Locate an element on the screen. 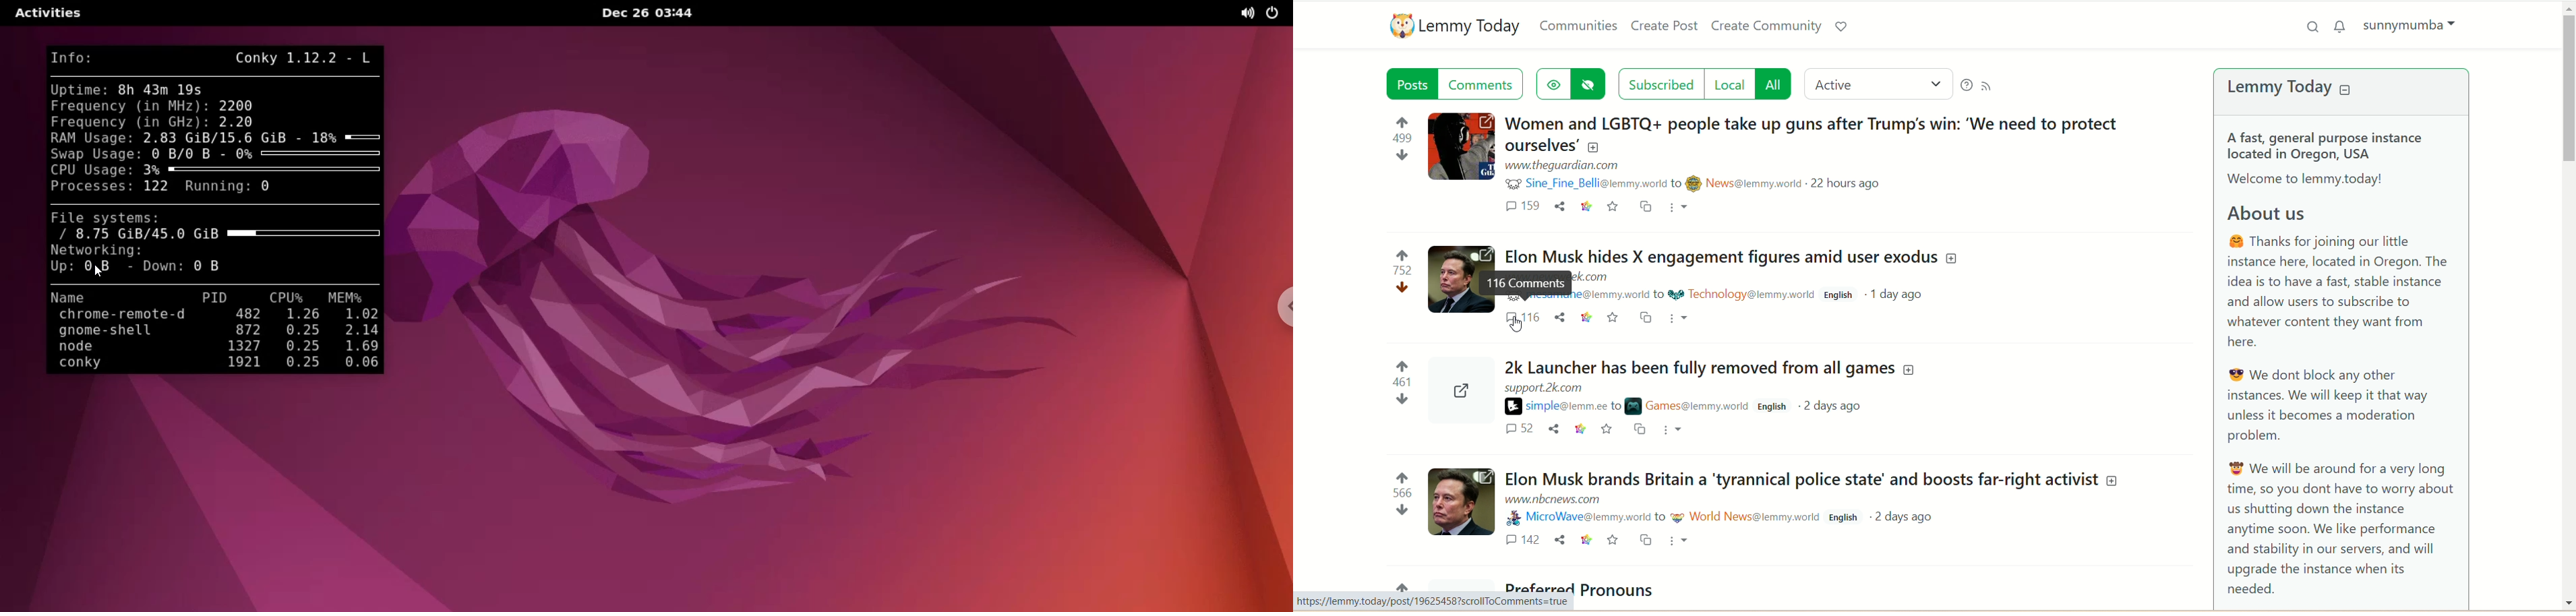 This screenshot has width=2576, height=616. more is located at coordinates (1677, 318).